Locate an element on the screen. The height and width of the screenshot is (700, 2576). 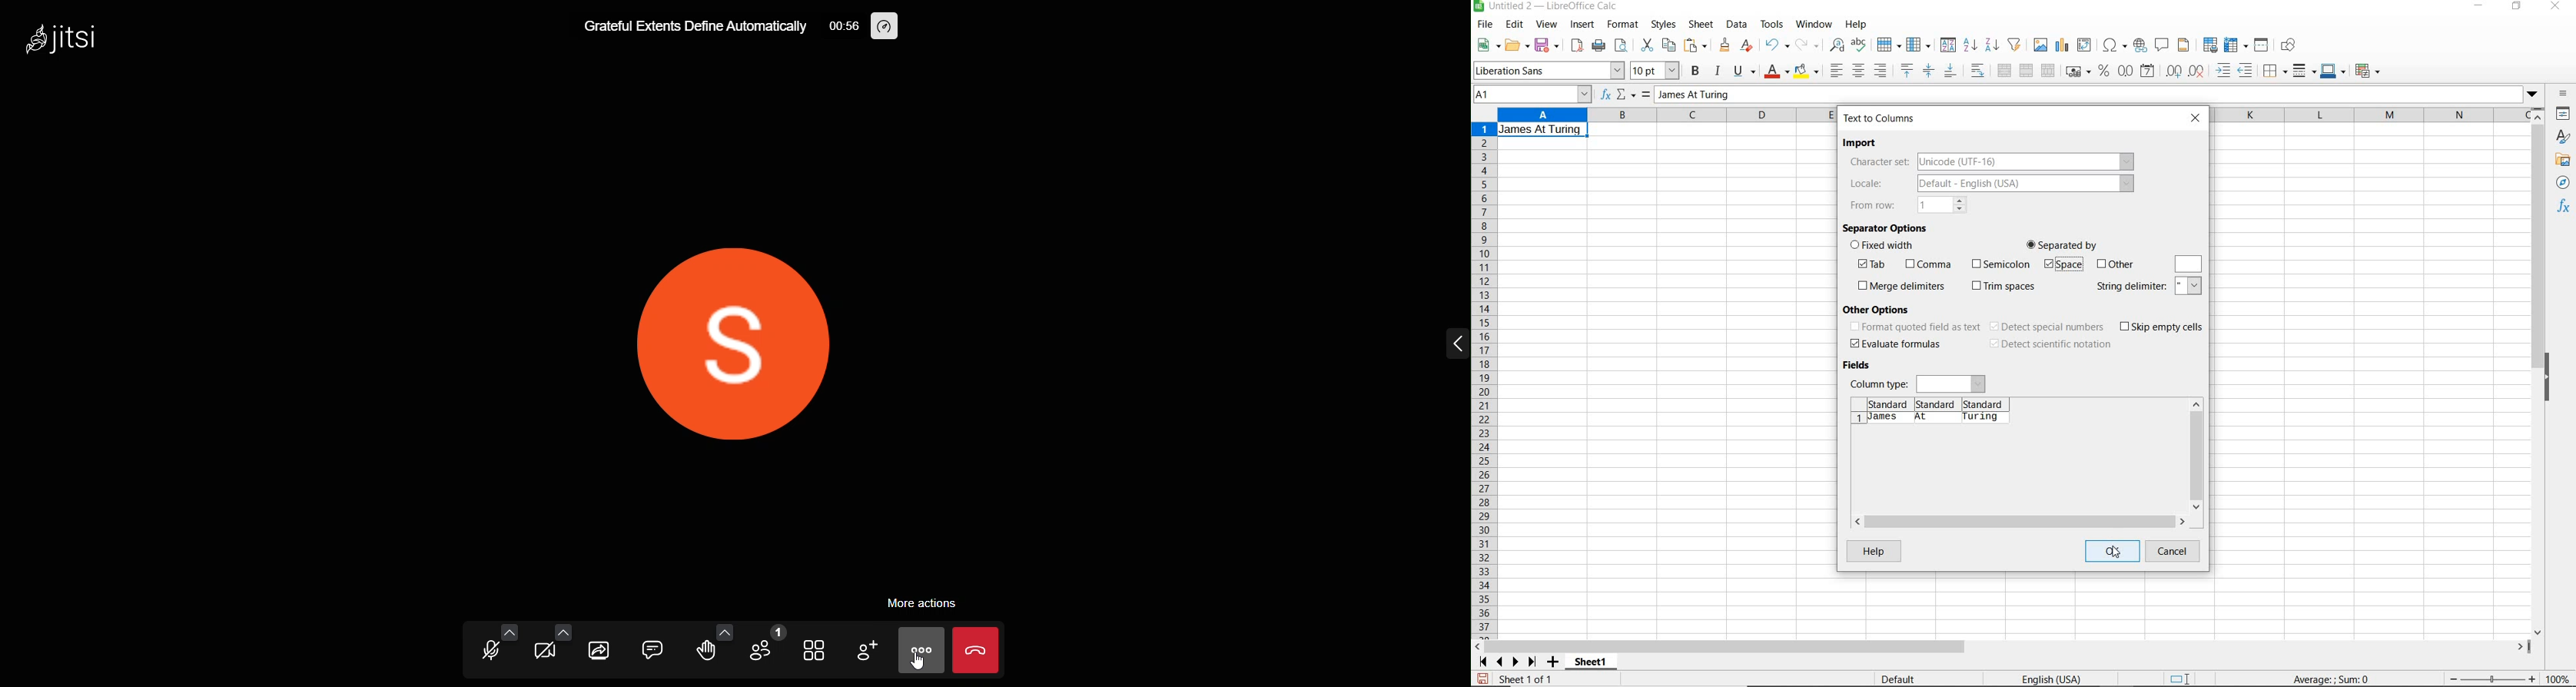
conditional is located at coordinates (2369, 70).